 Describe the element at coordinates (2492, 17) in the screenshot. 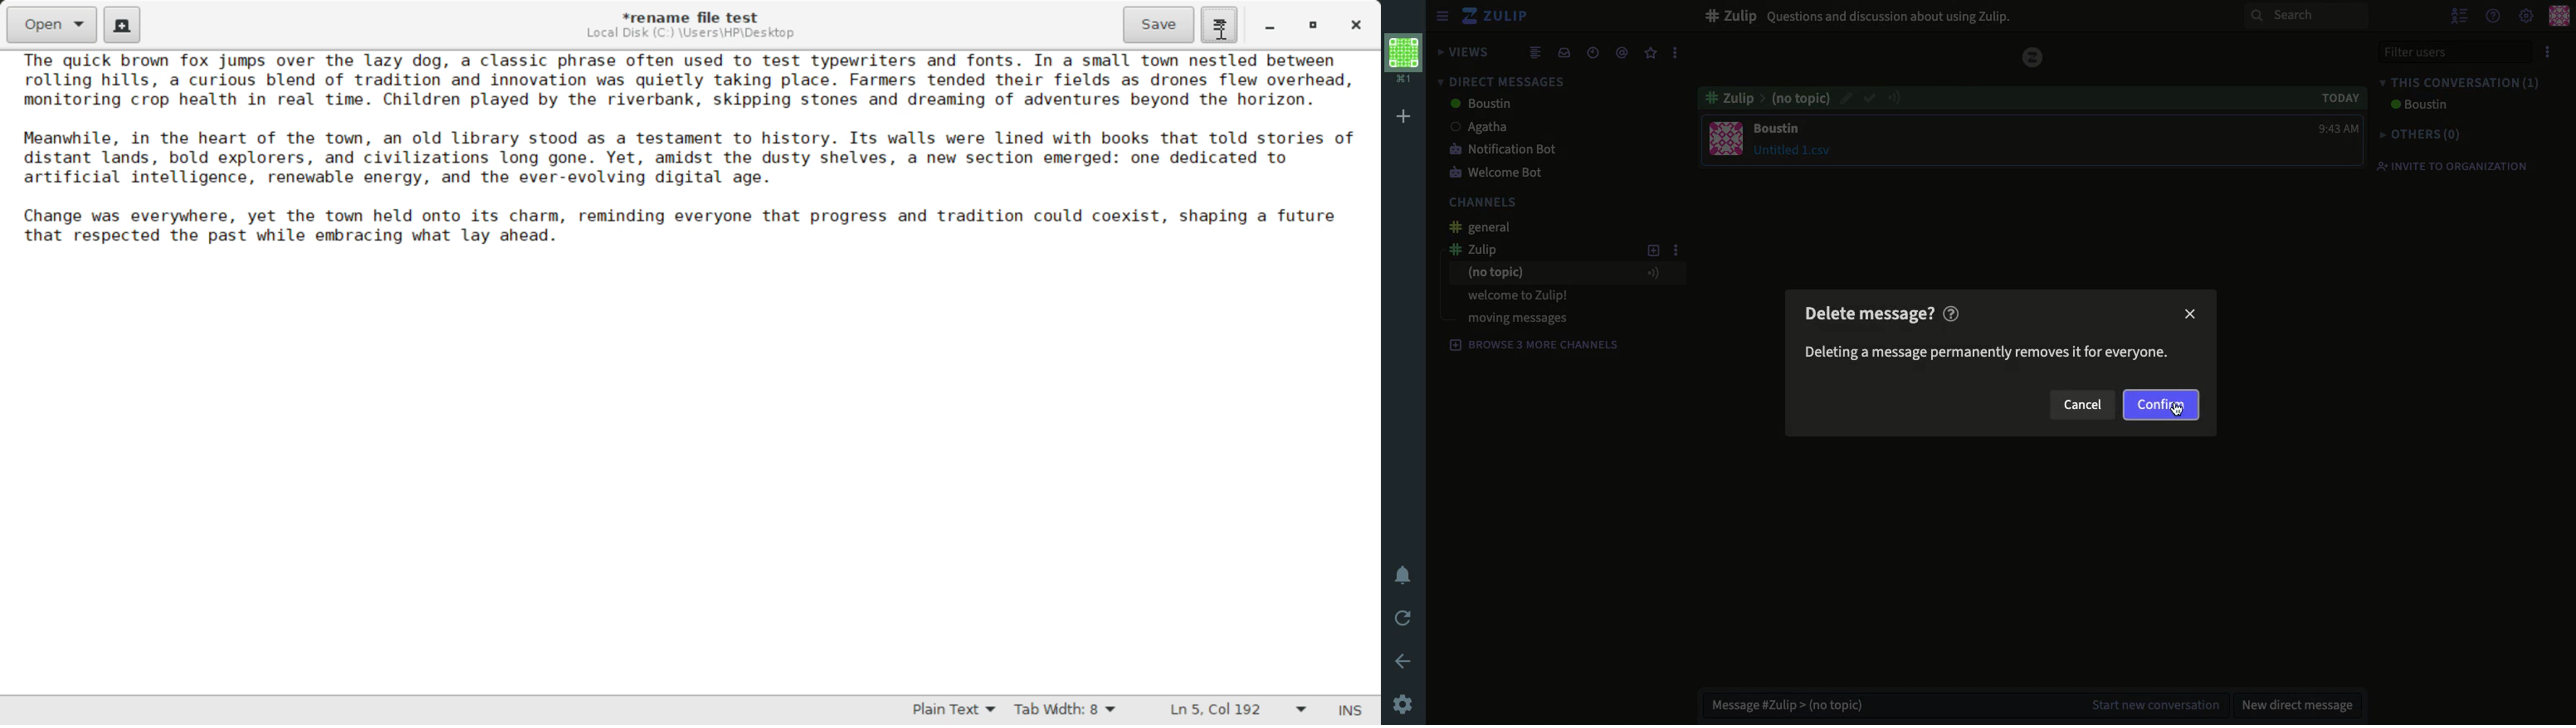

I see `help` at that location.